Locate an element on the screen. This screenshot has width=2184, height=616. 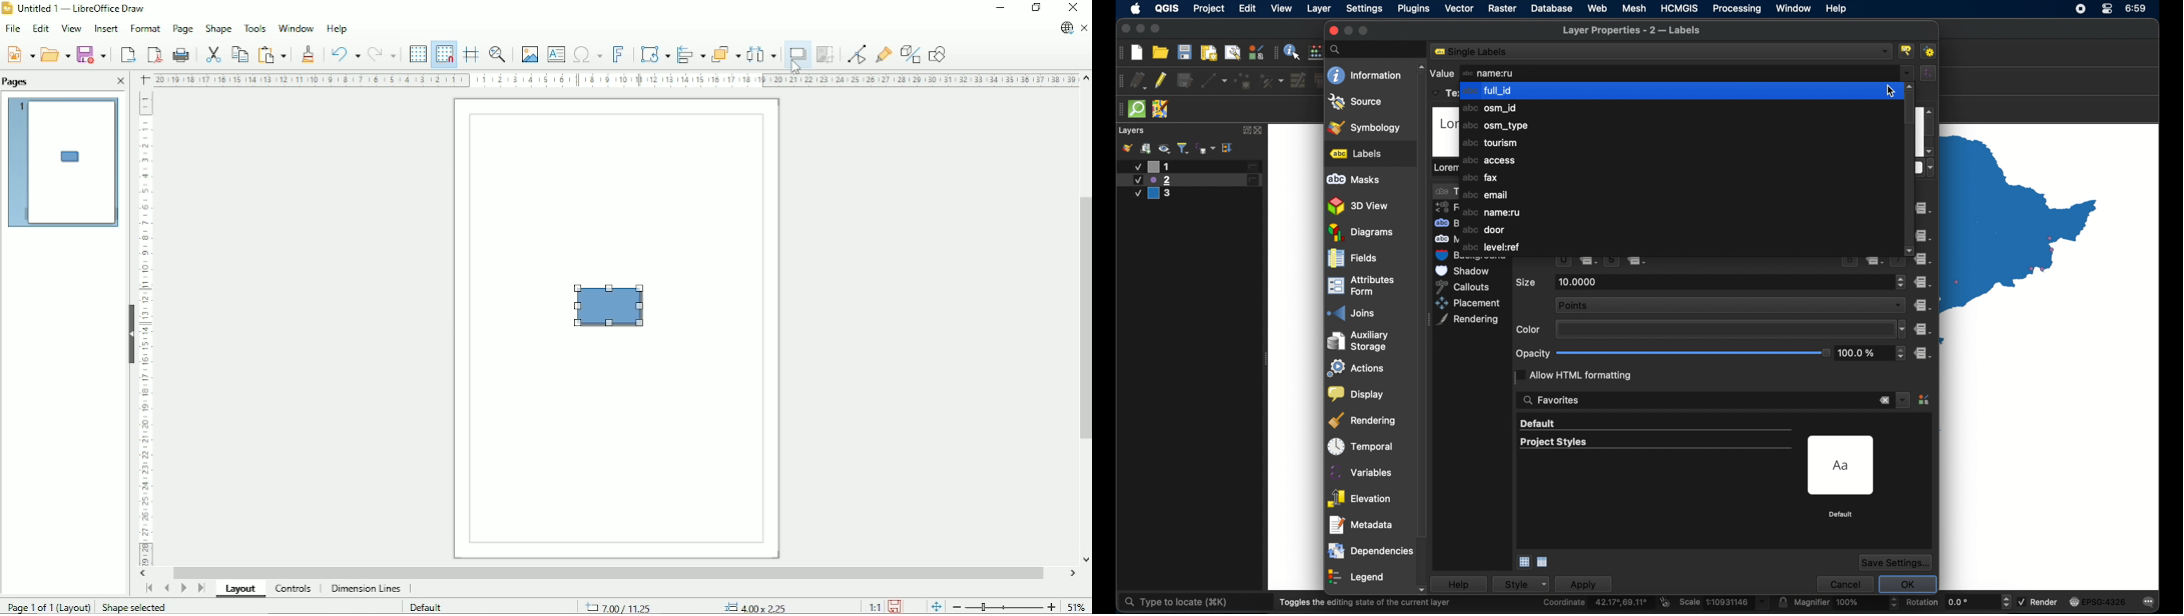
minimize is located at coordinates (1140, 29).